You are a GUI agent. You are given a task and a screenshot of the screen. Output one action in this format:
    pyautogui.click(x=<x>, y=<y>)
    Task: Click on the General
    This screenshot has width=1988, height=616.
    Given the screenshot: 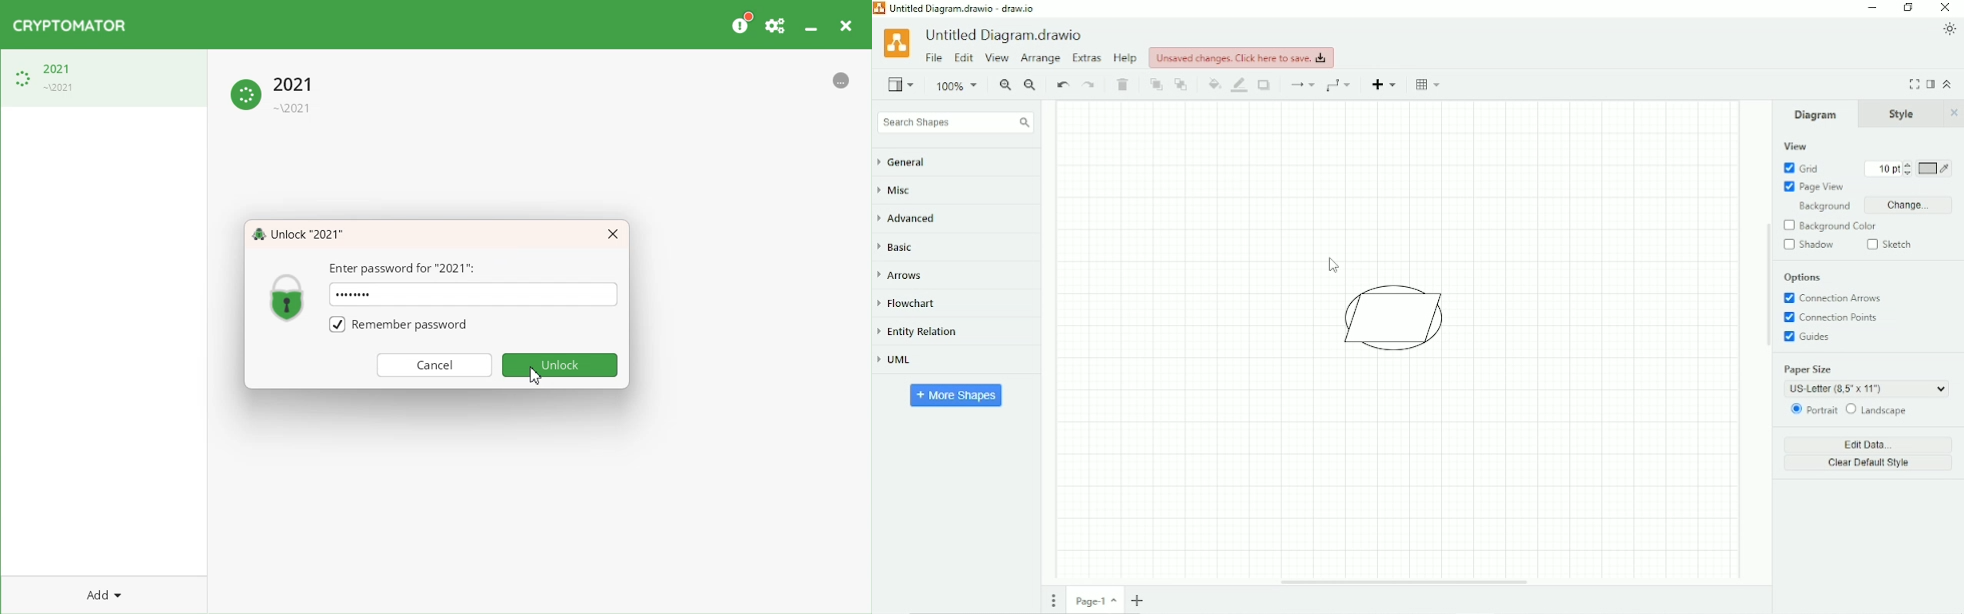 What is the action you would take?
    pyautogui.click(x=912, y=163)
    